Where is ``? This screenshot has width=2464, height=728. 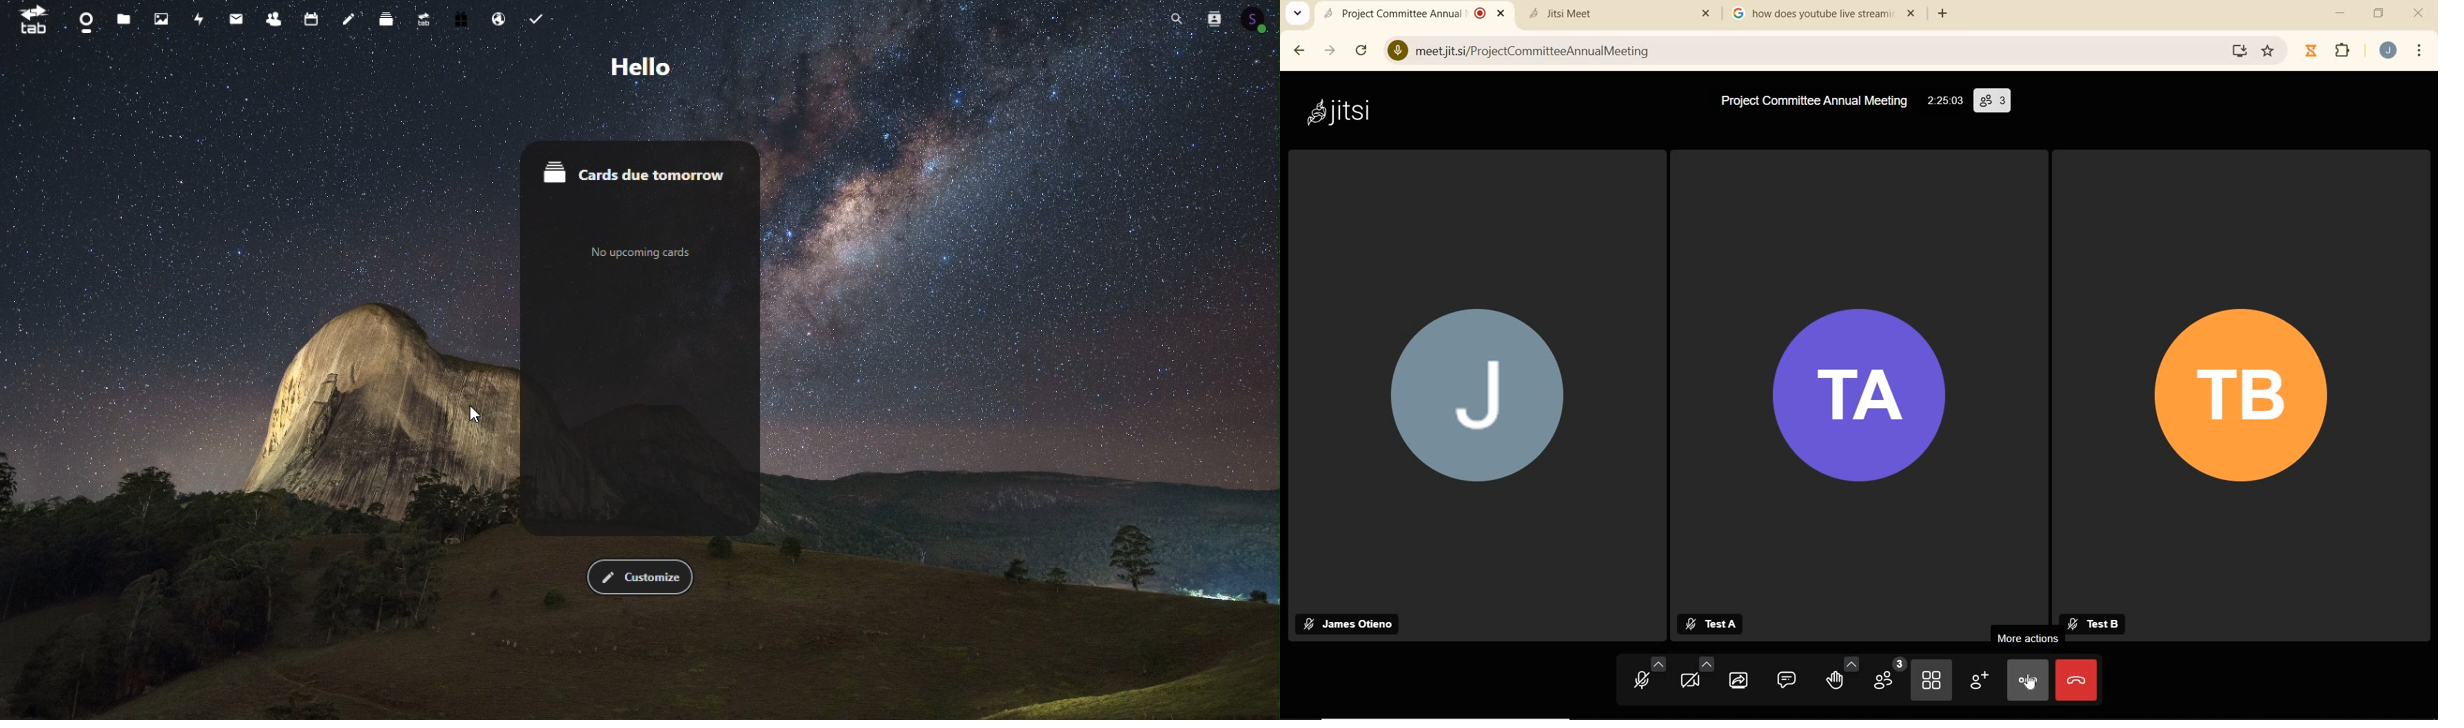  is located at coordinates (1705, 14).